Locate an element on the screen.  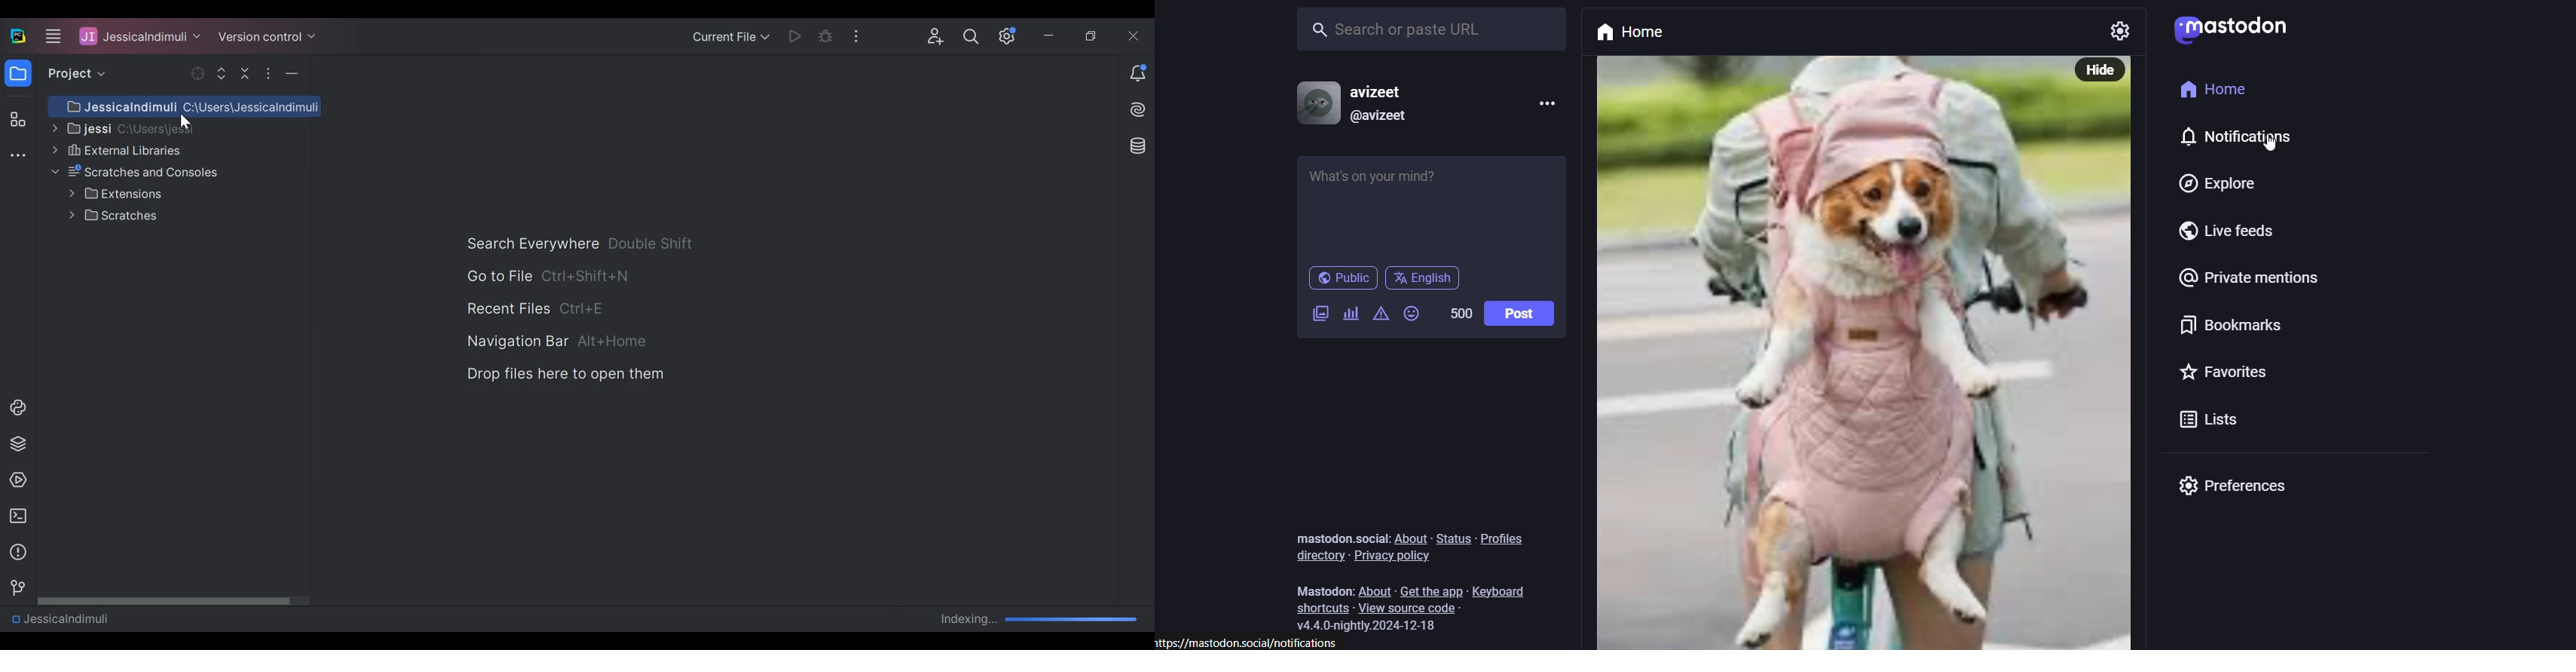
get the app is located at coordinates (1433, 590).